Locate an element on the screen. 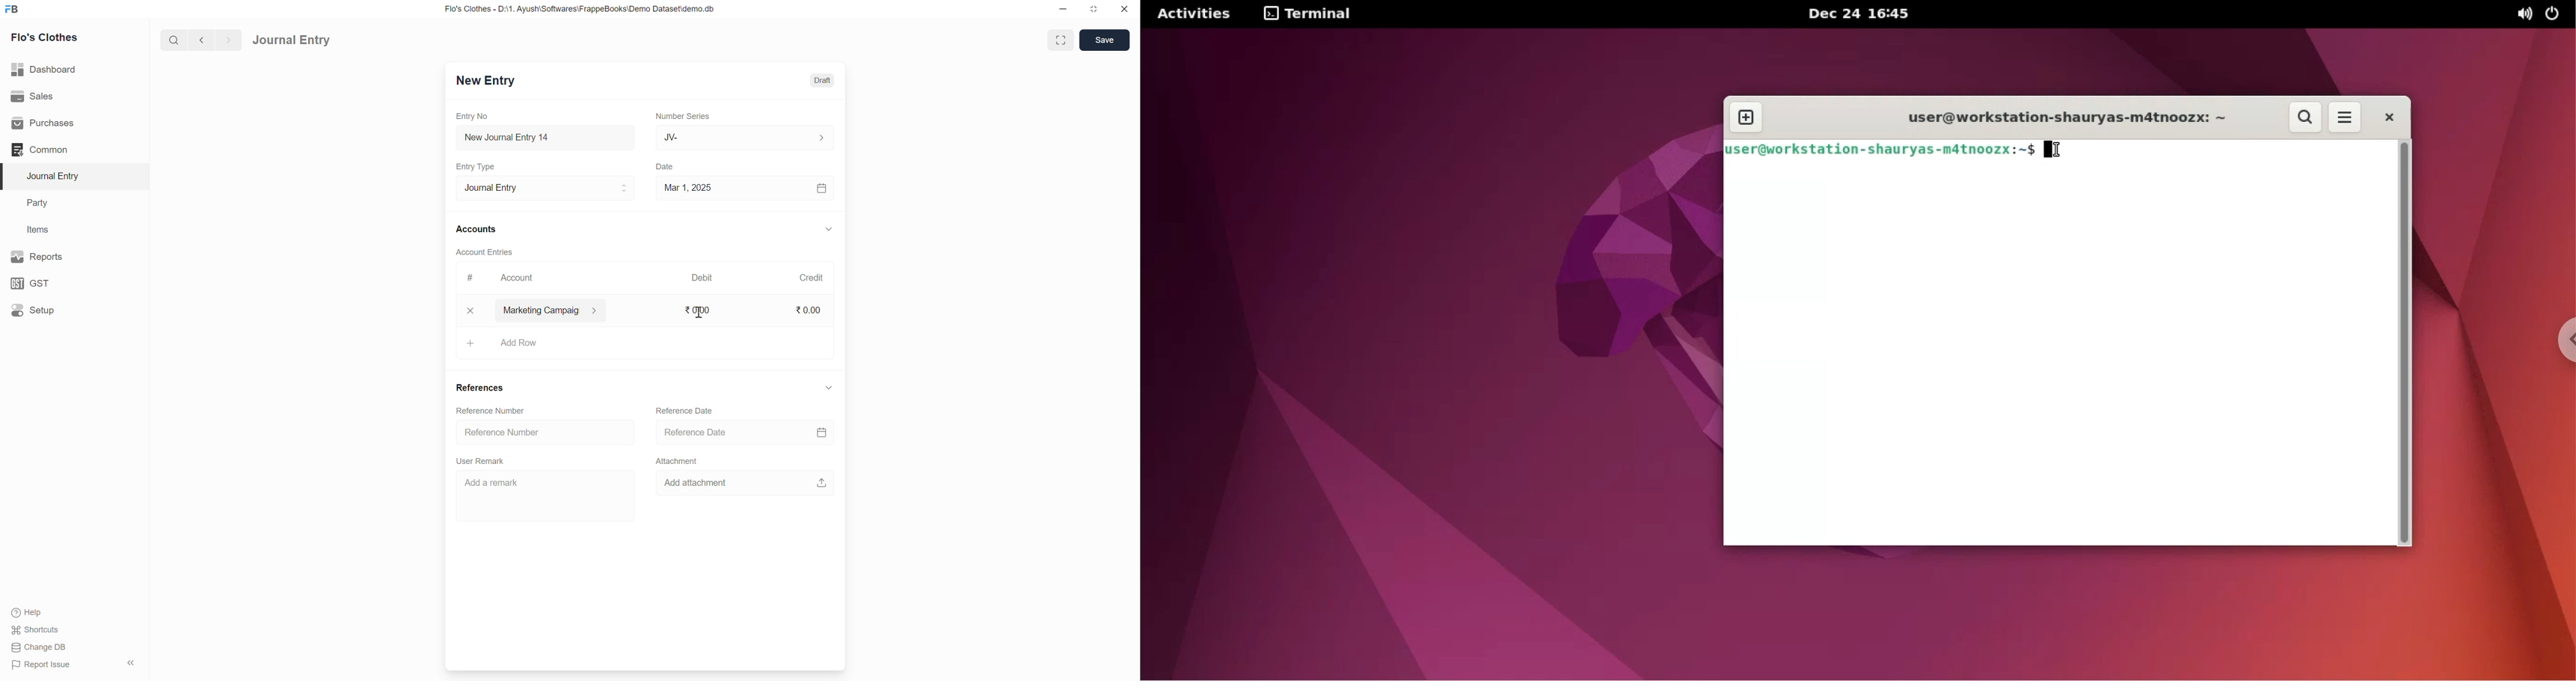  New Journal Entry 14 is located at coordinates (523, 138).